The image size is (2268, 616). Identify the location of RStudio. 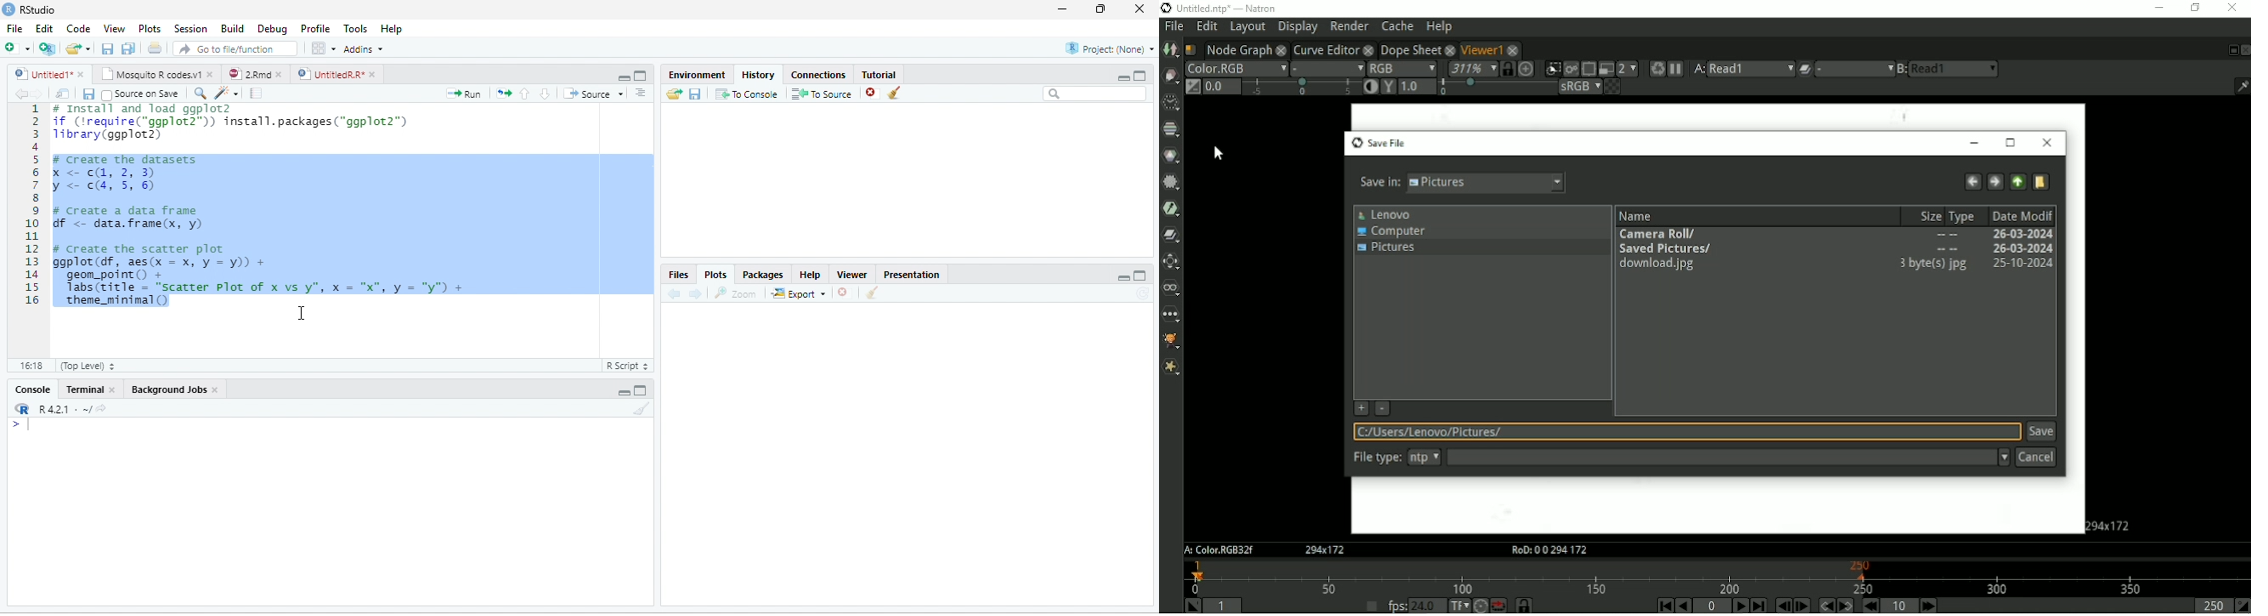
(29, 9).